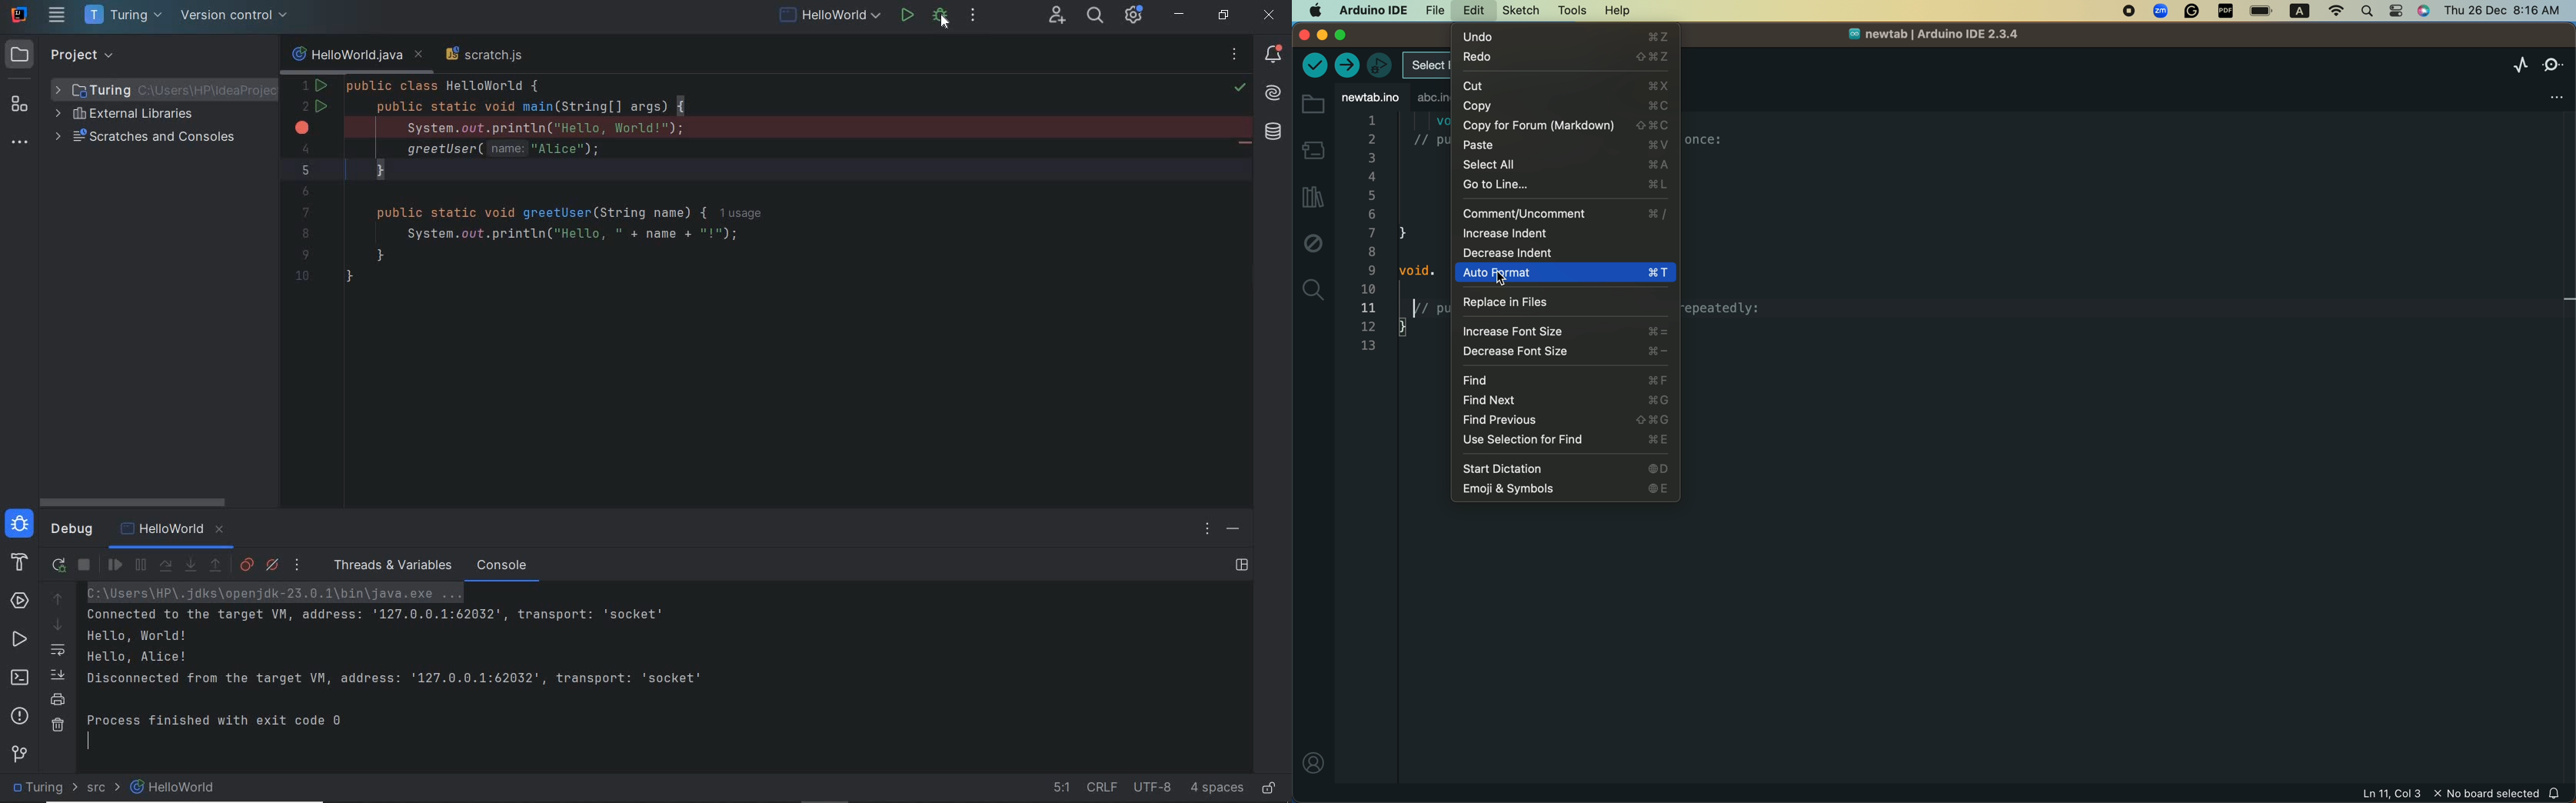  What do you see at coordinates (488, 57) in the screenshot?
I see `scratch file` at bounding box center [488, 57].